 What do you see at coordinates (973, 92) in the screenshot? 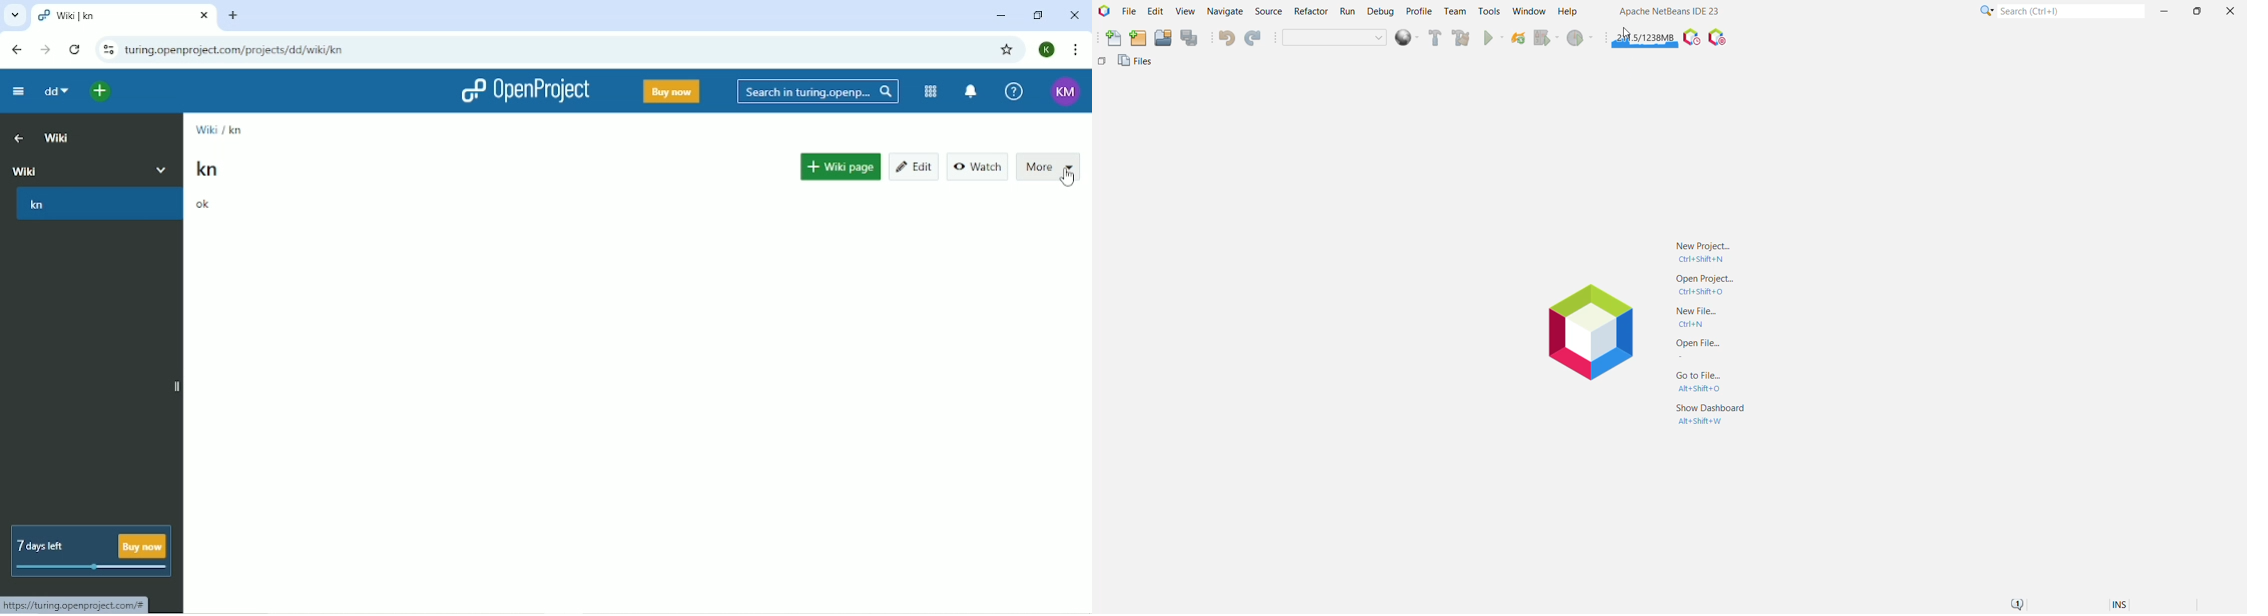
I see `To notification center` at bounding box center [973, 92].